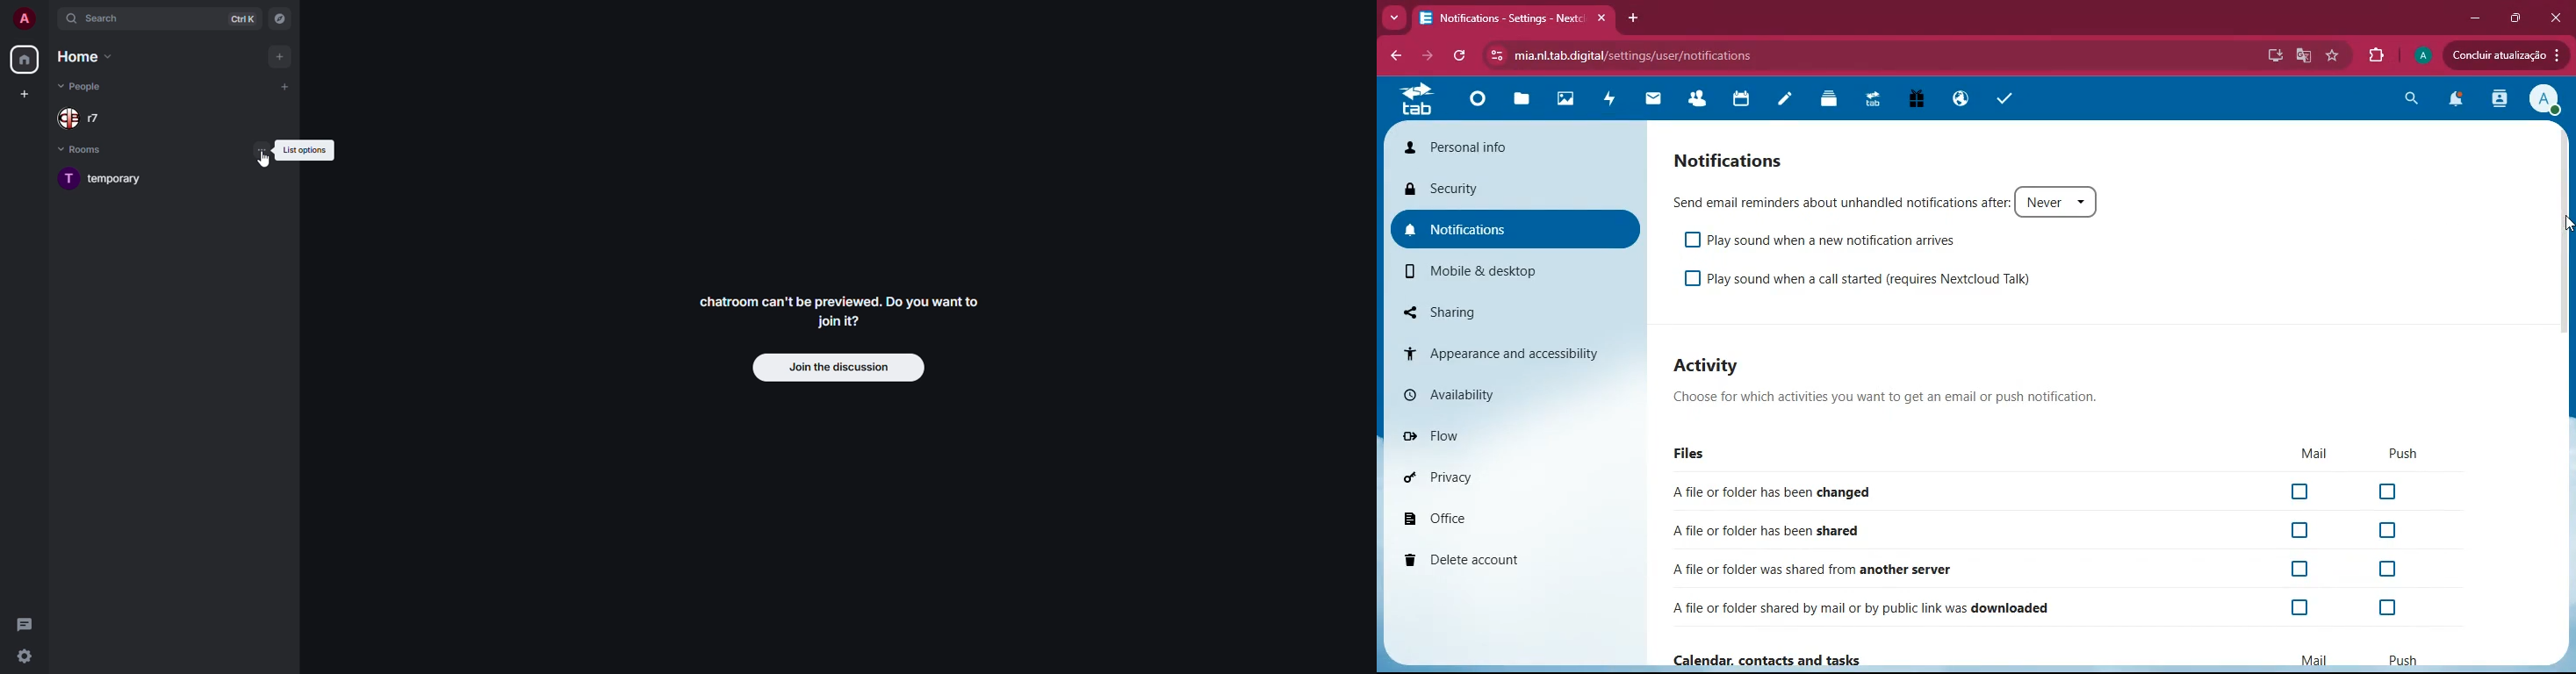 The image size is (2576, 700). What do you see at coordinates (280, 57) in the screenshot?
I see `add` at bounding box center [280, 57].